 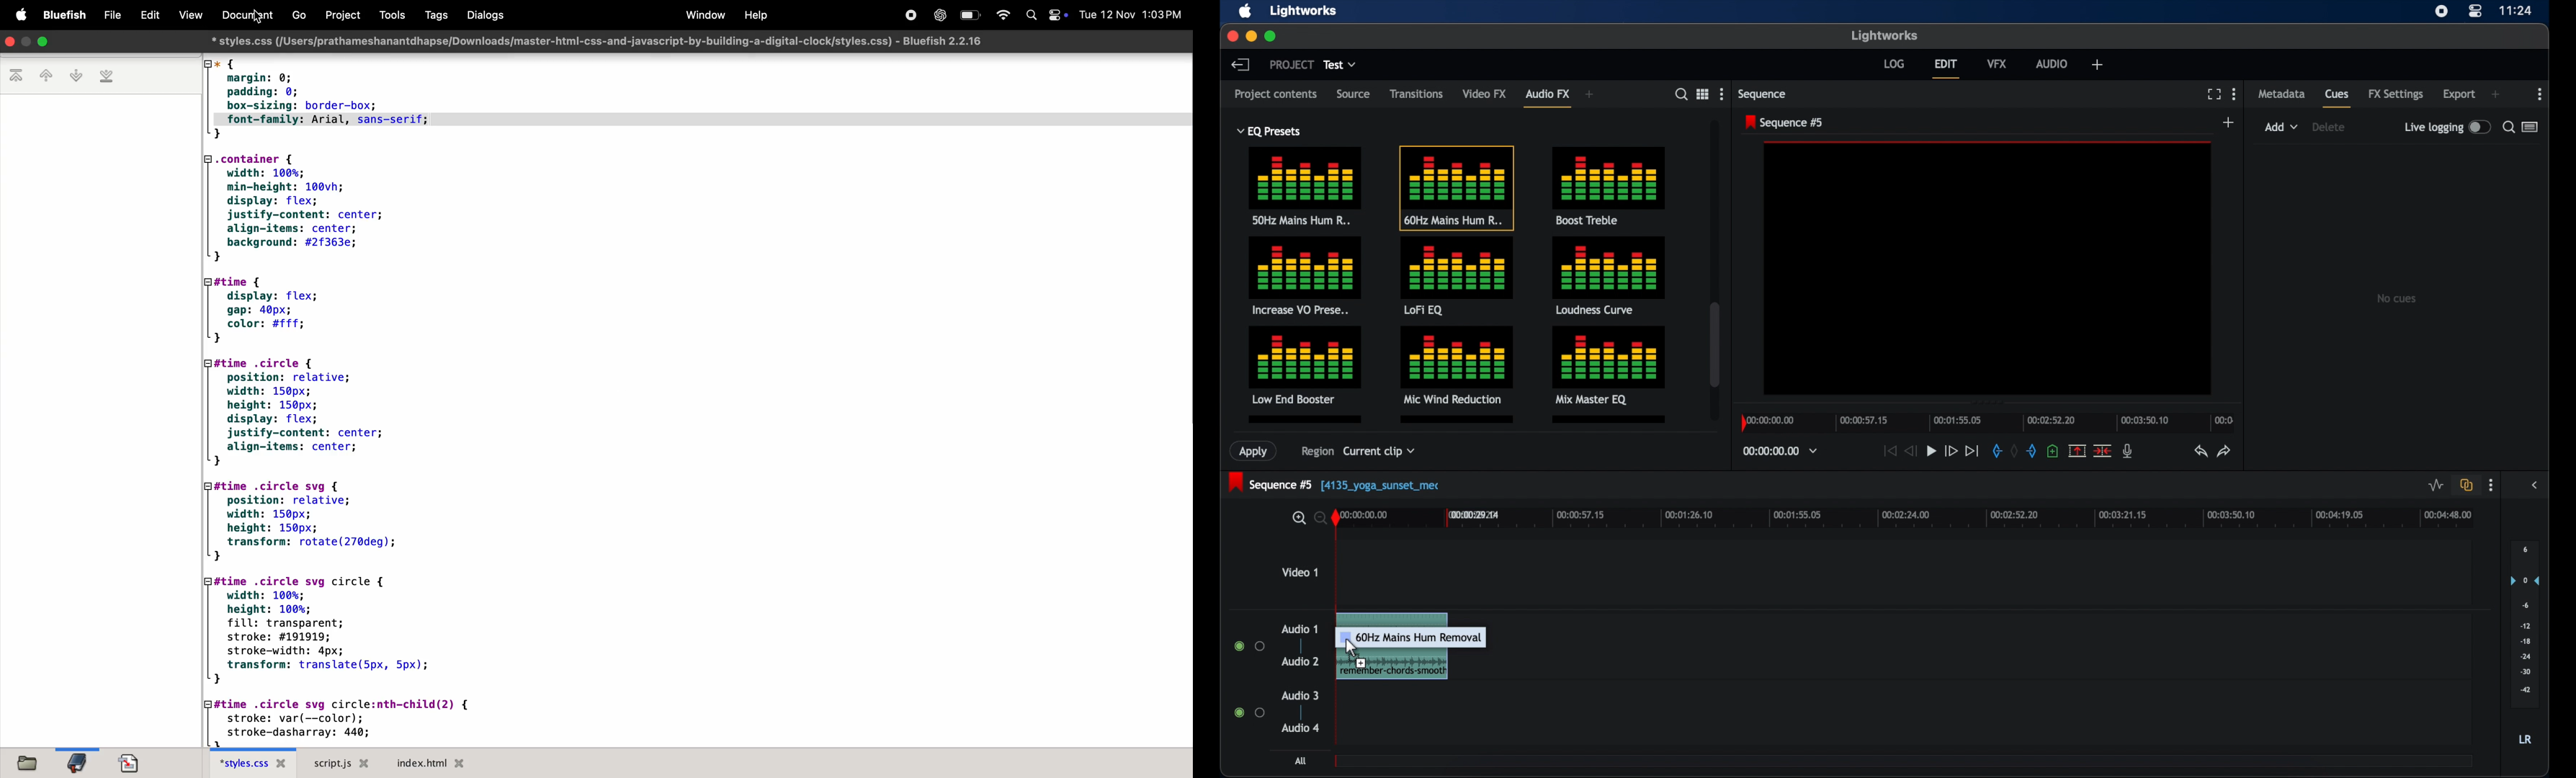 What do you see at coordinates (2525, 738) in the screenshot?
I see `LR` at bounding box center [2525, 738].